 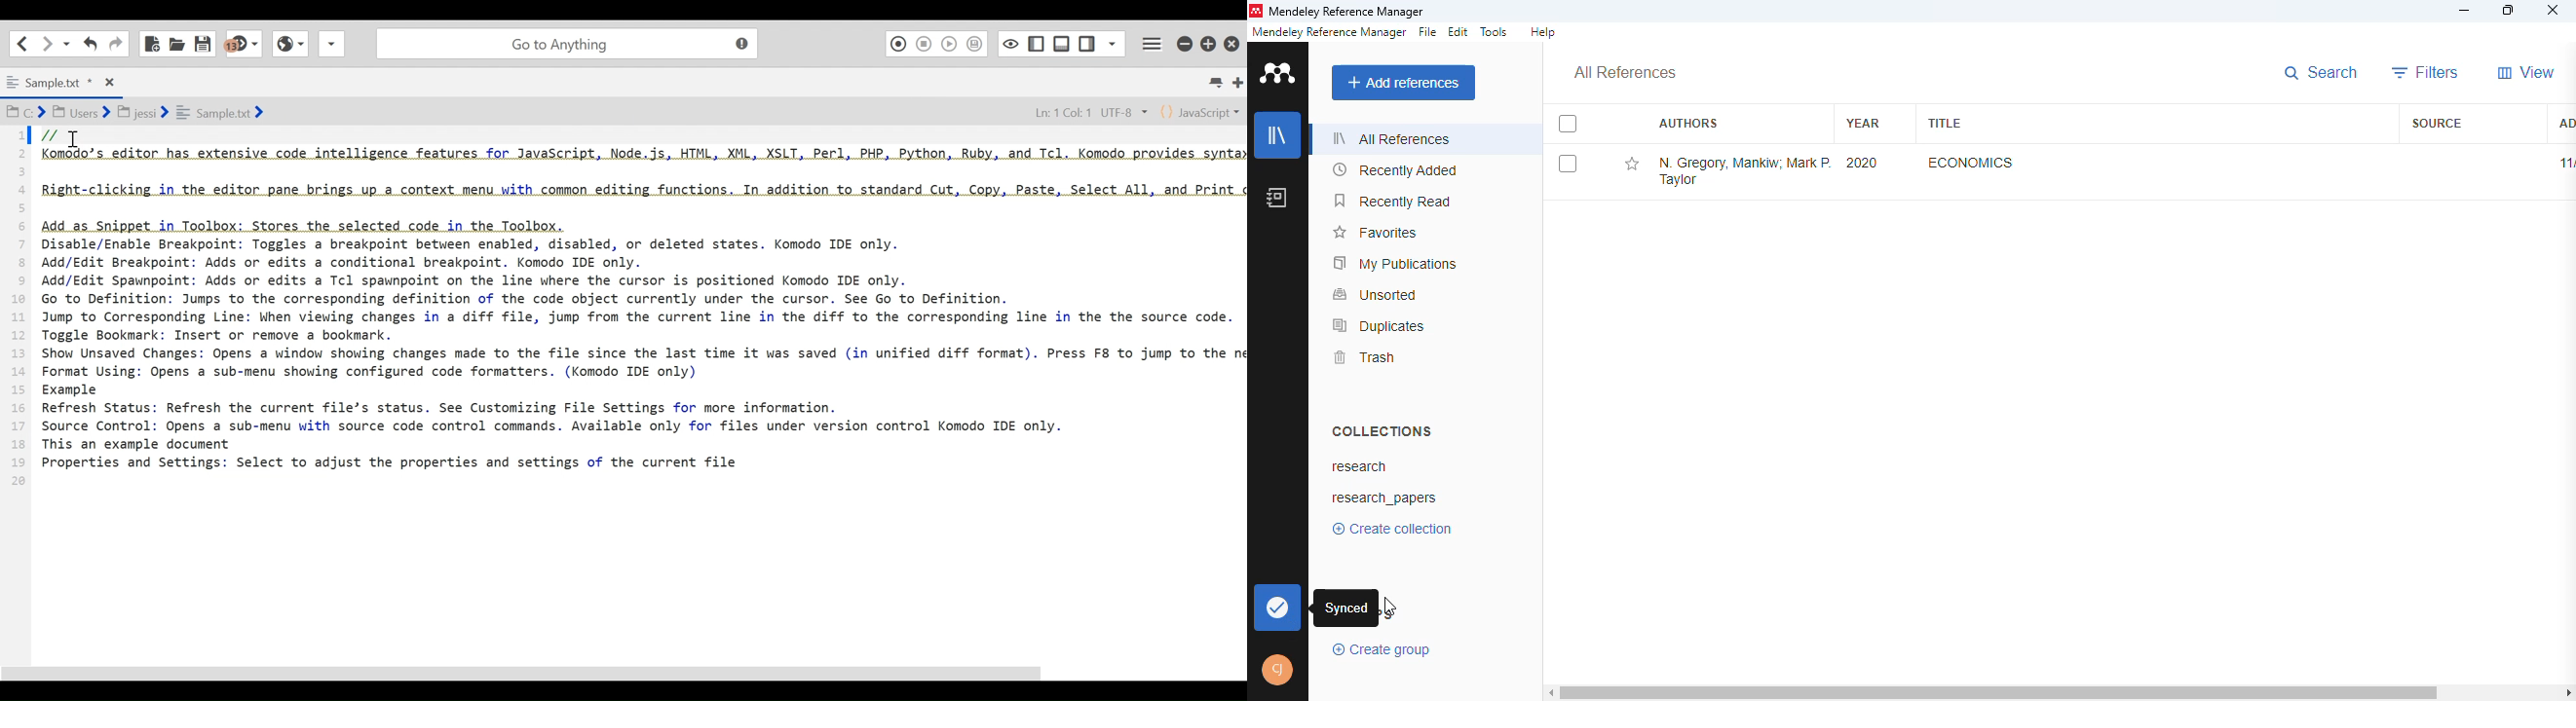 I want to click on create group, so click(x=1383, y=650).